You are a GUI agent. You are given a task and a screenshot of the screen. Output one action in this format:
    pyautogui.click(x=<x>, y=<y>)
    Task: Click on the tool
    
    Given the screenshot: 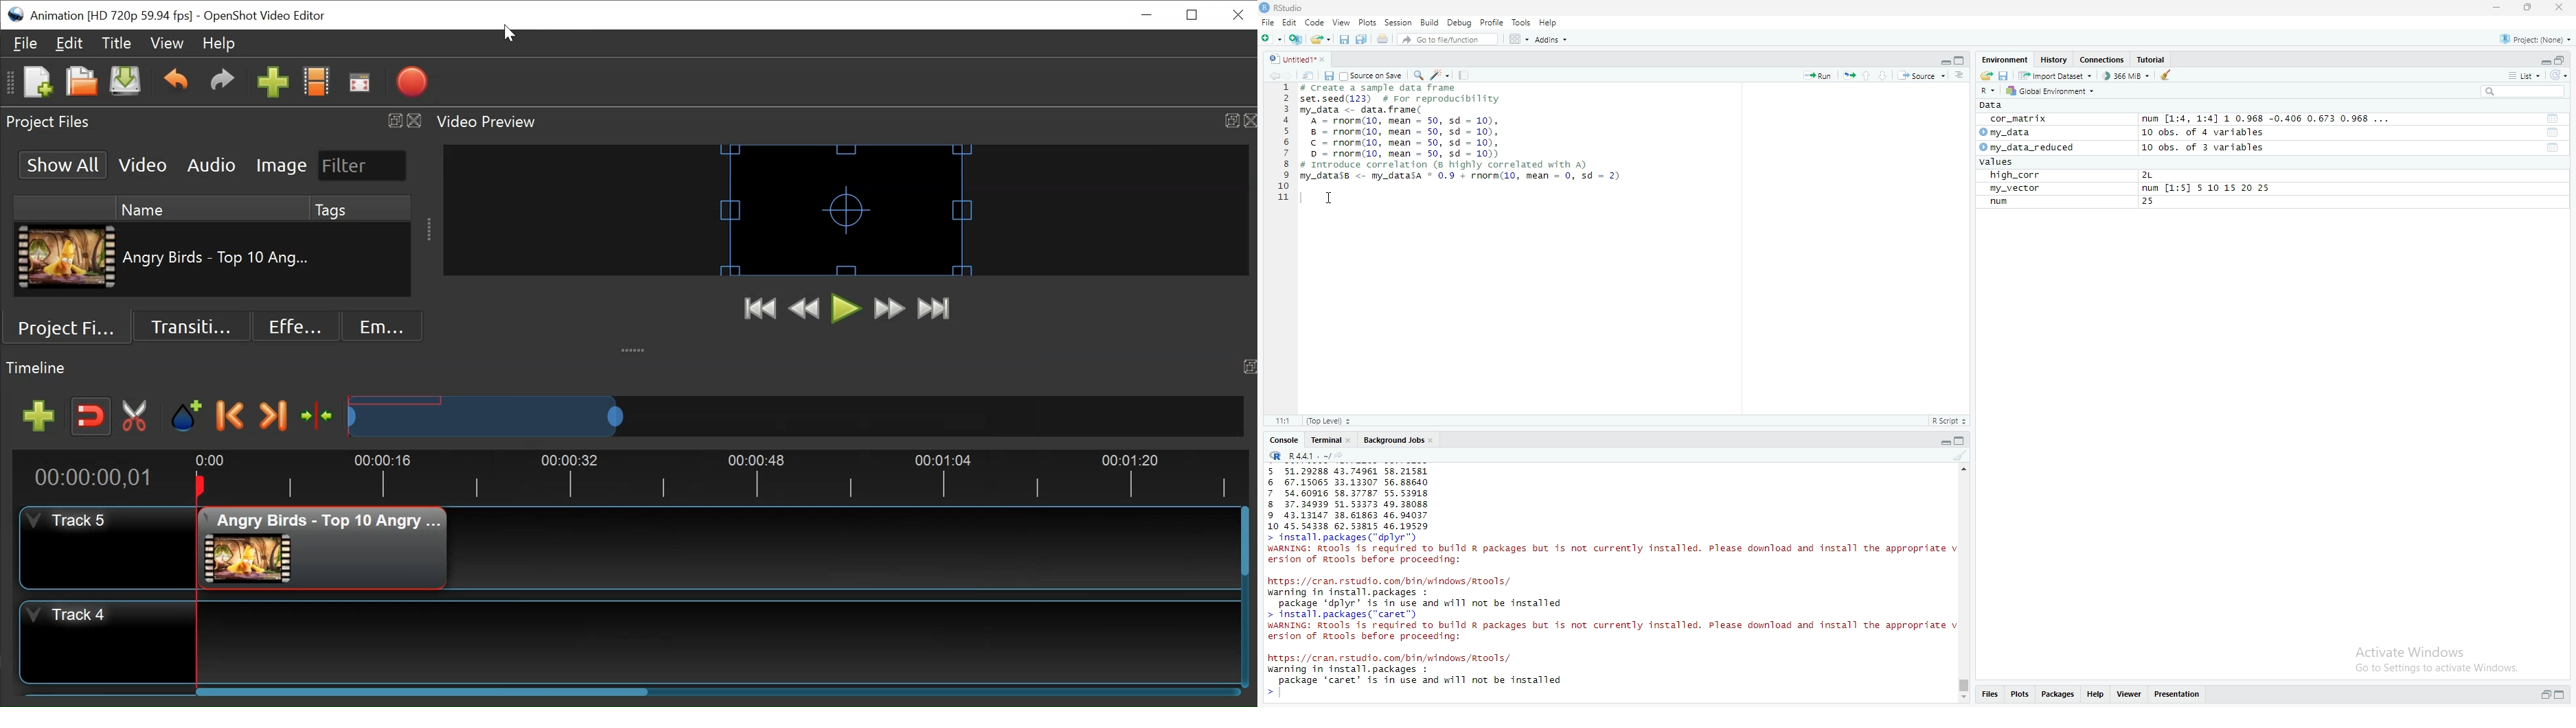 What is the action you would take?
    pyautogui.click(x=2553, y=132)
    